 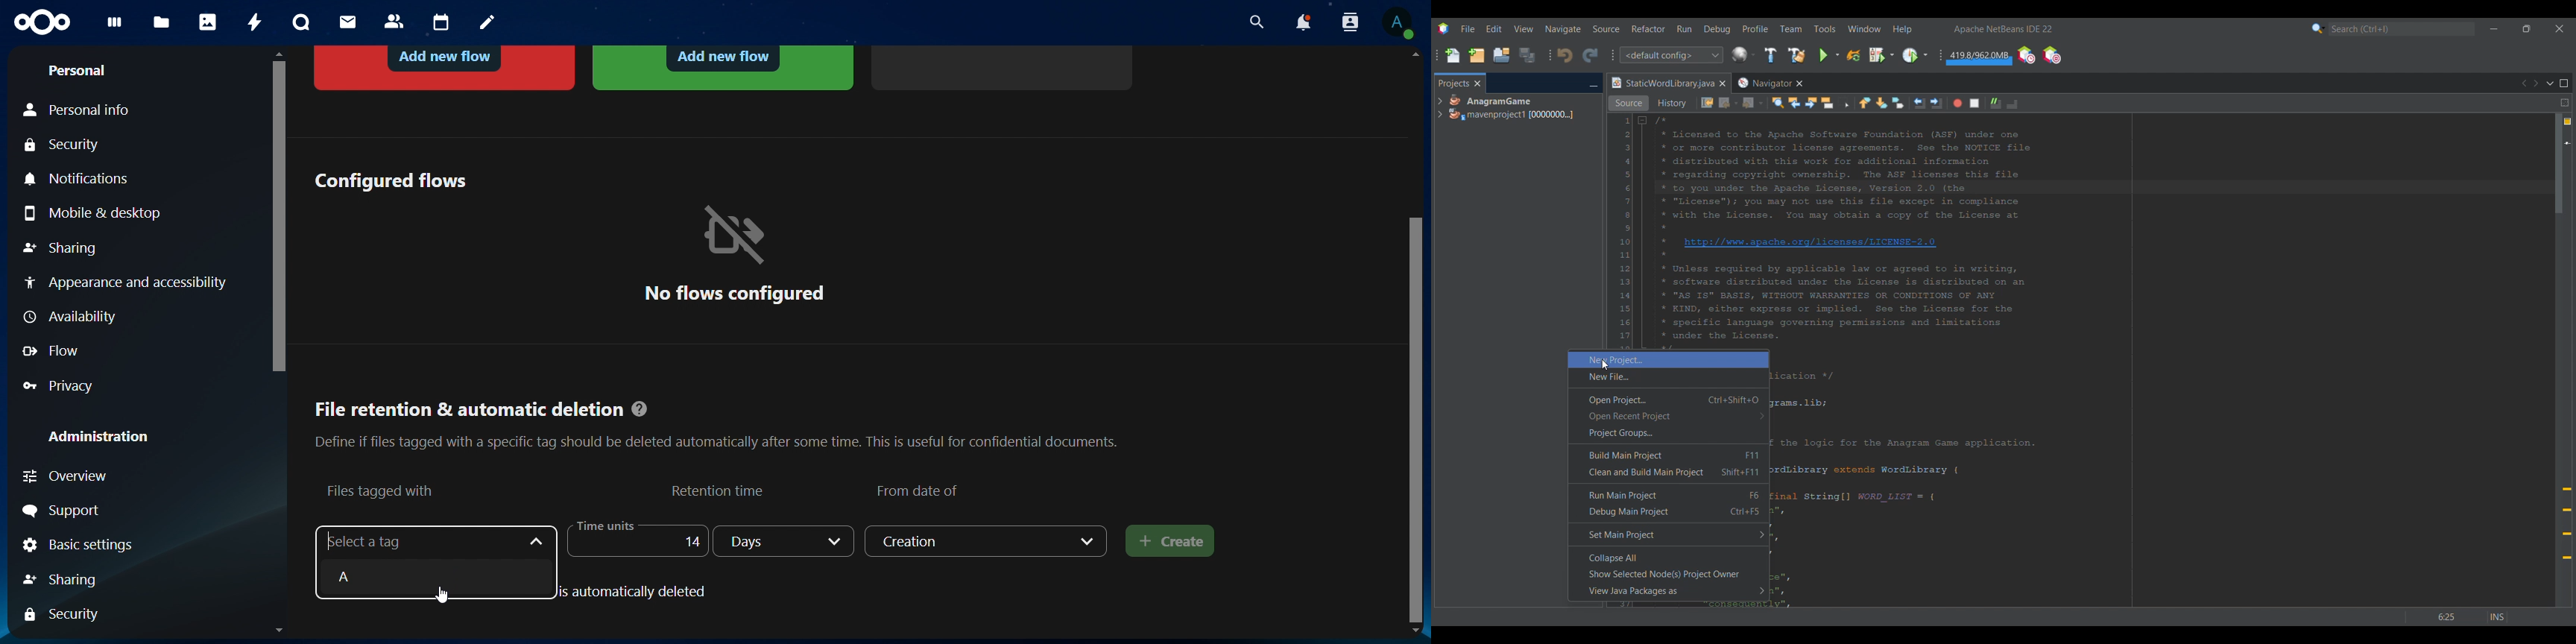 I want to click on File retention & automatic deletion @
Define if files tagged with a specific tag should be deleted automatically after some time. This is useful for confidential documents., so click(x=716, y=420).